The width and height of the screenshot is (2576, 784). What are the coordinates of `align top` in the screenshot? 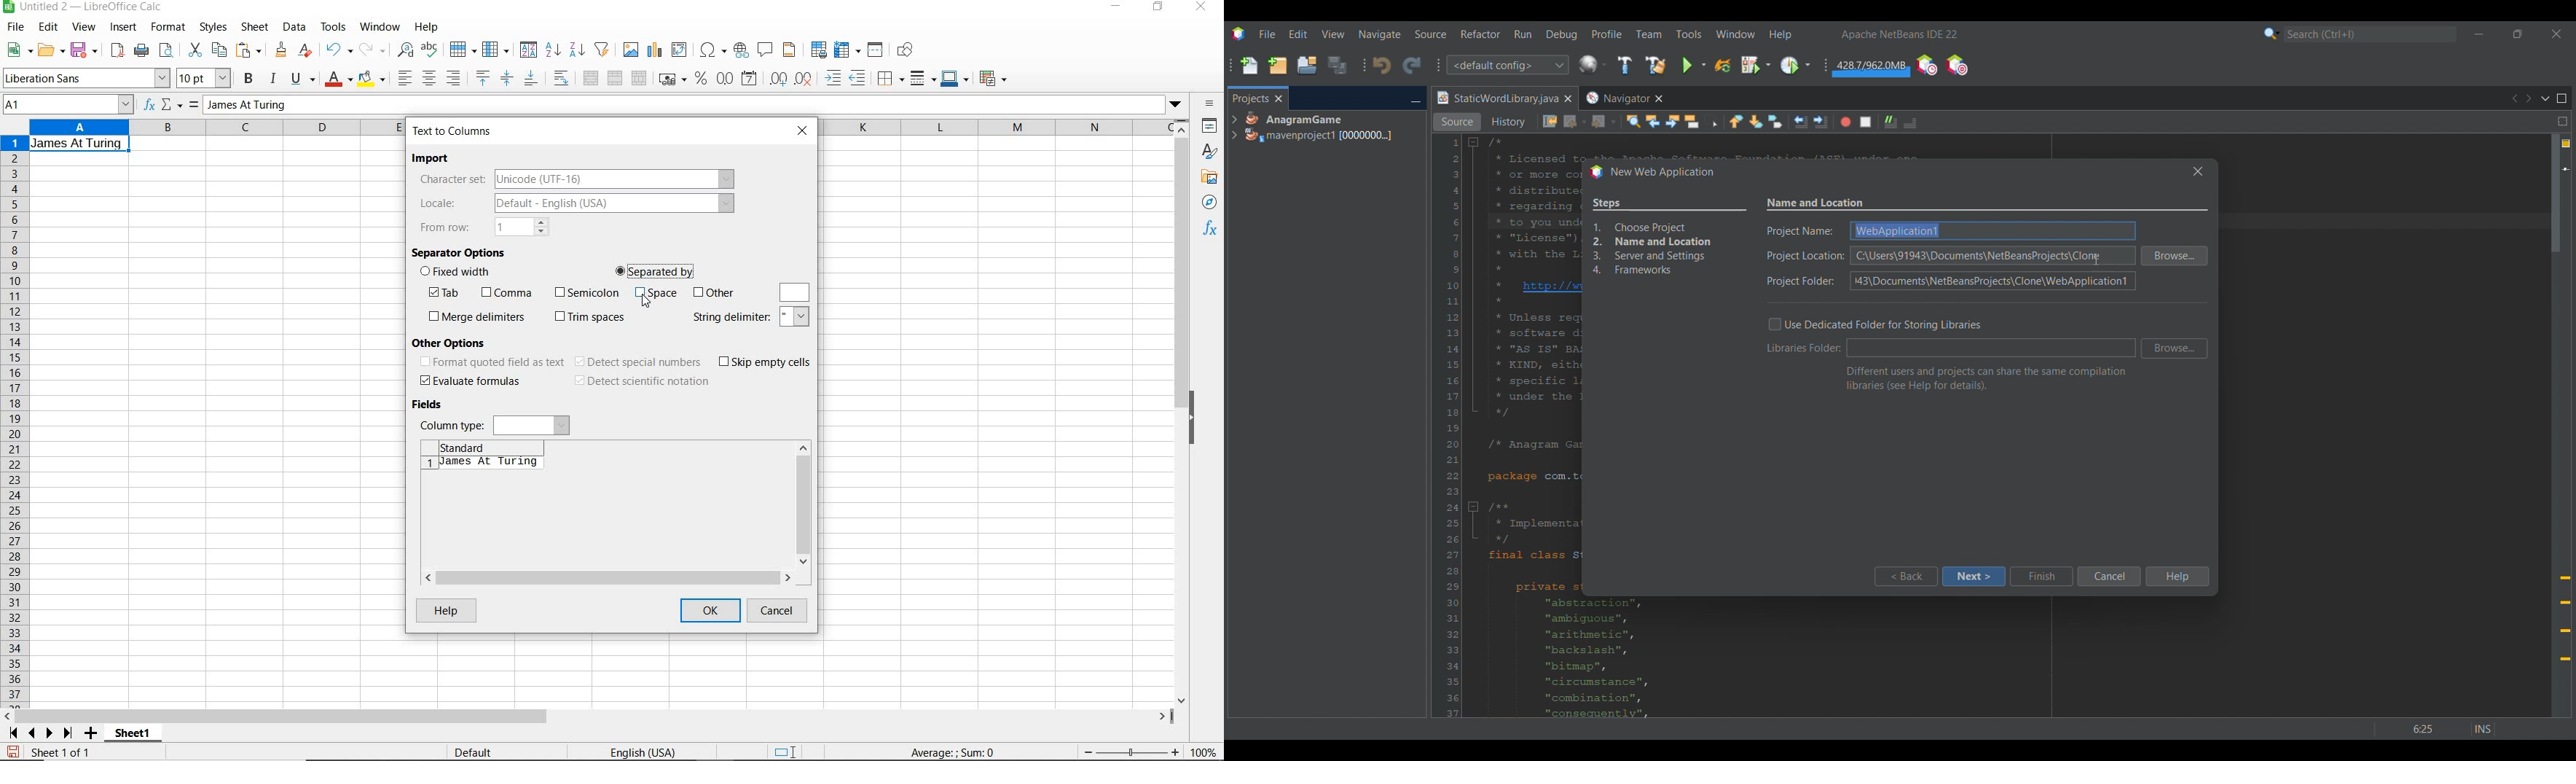 It's located at (482, 78).